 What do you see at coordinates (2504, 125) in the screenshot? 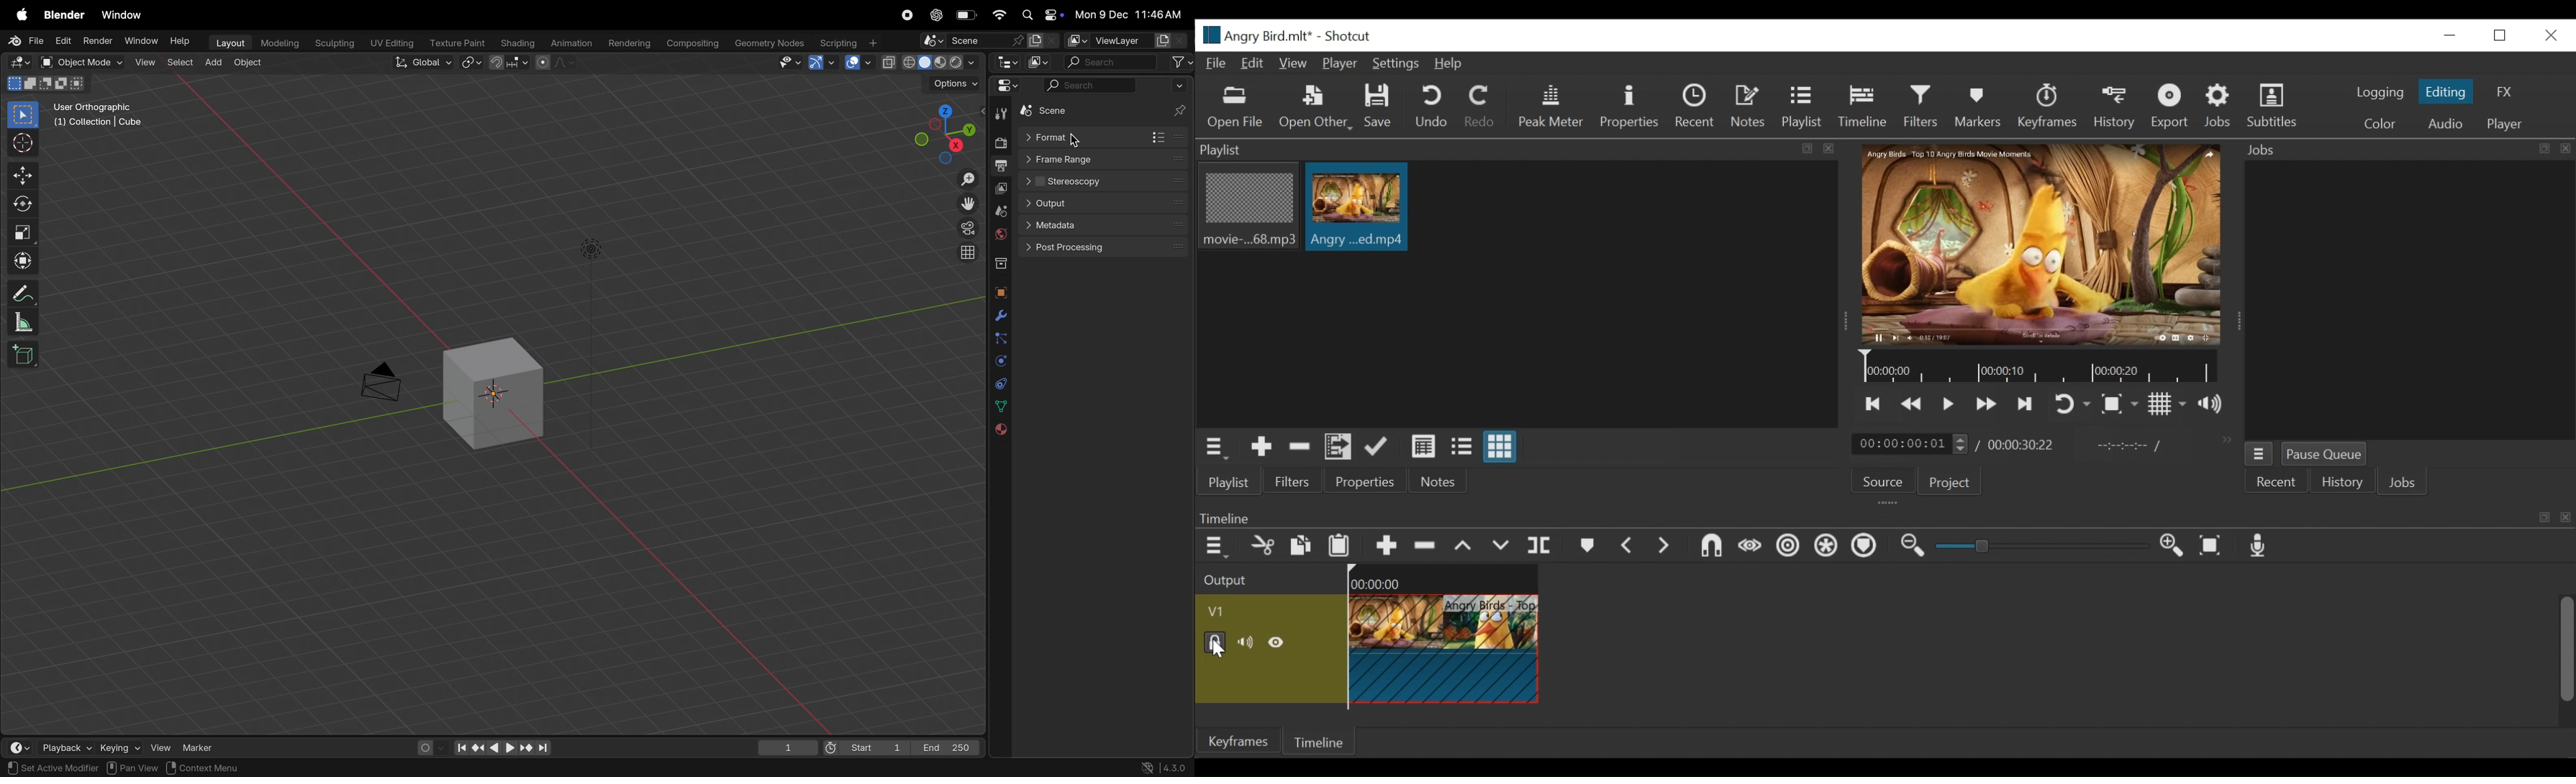
I see `Player` at bounding box center [2504, 125].